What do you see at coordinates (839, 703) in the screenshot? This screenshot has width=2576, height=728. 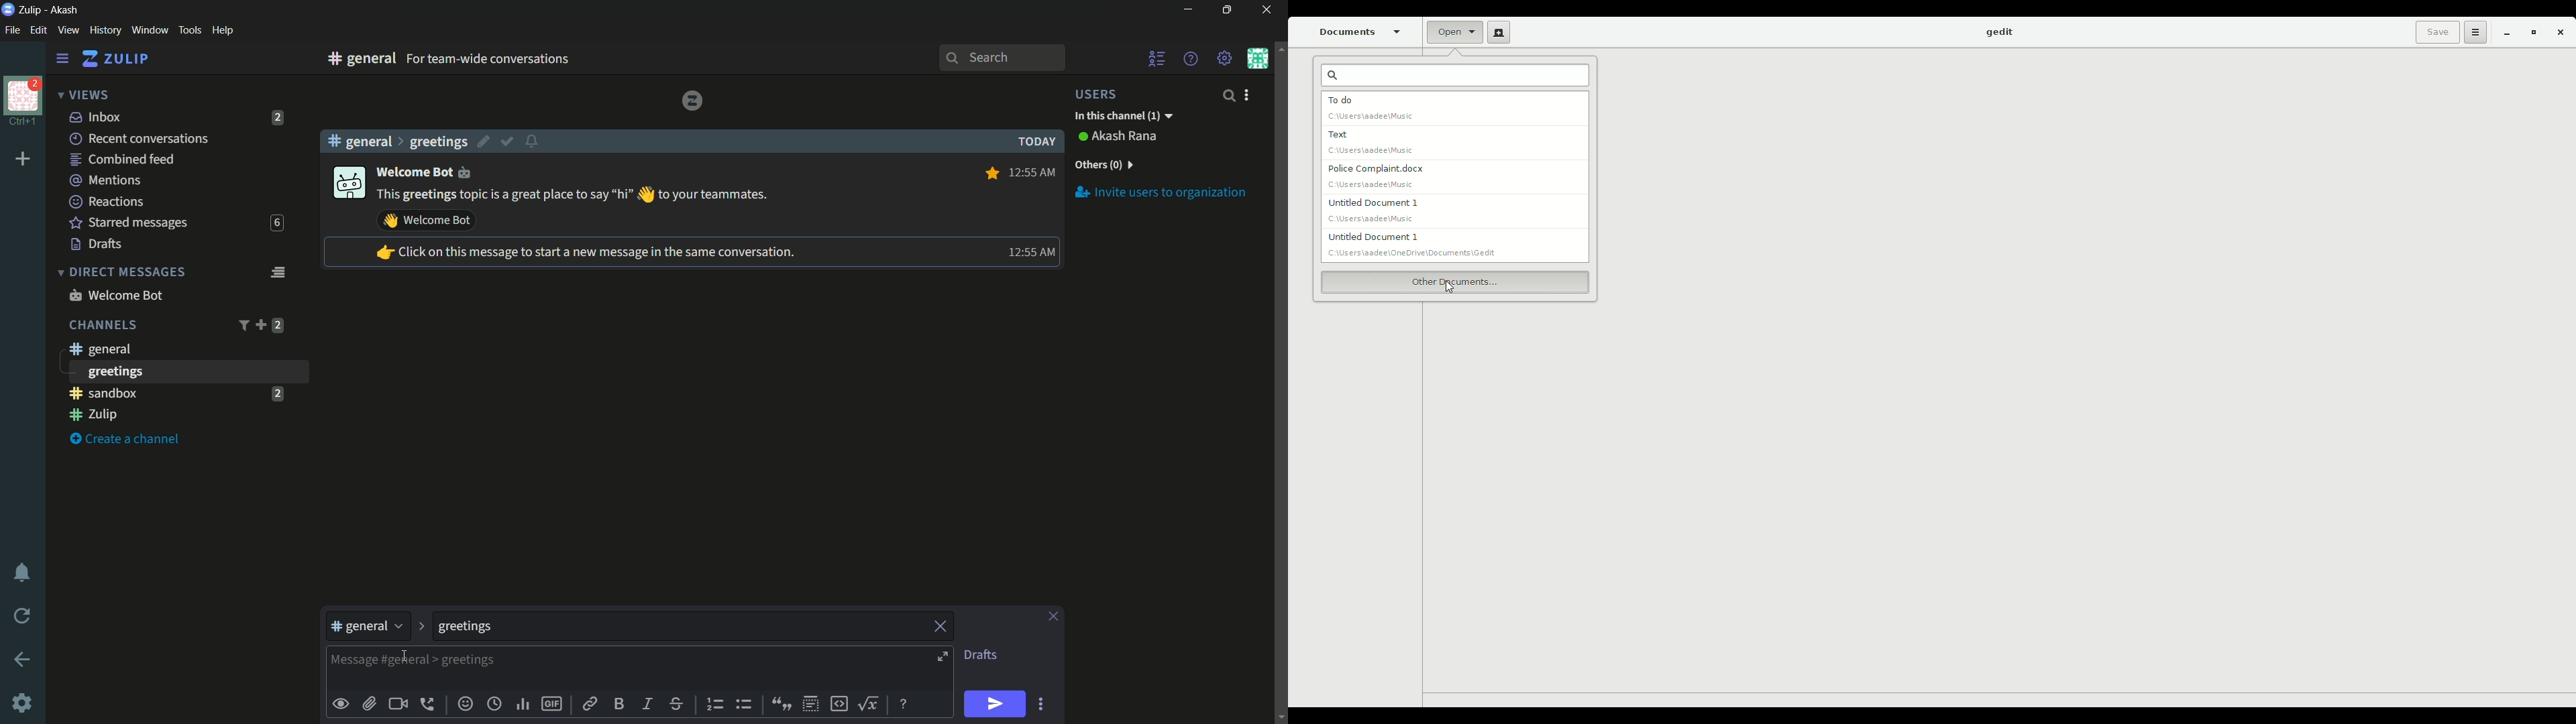 I see `code` at bounding box center [839, 703].